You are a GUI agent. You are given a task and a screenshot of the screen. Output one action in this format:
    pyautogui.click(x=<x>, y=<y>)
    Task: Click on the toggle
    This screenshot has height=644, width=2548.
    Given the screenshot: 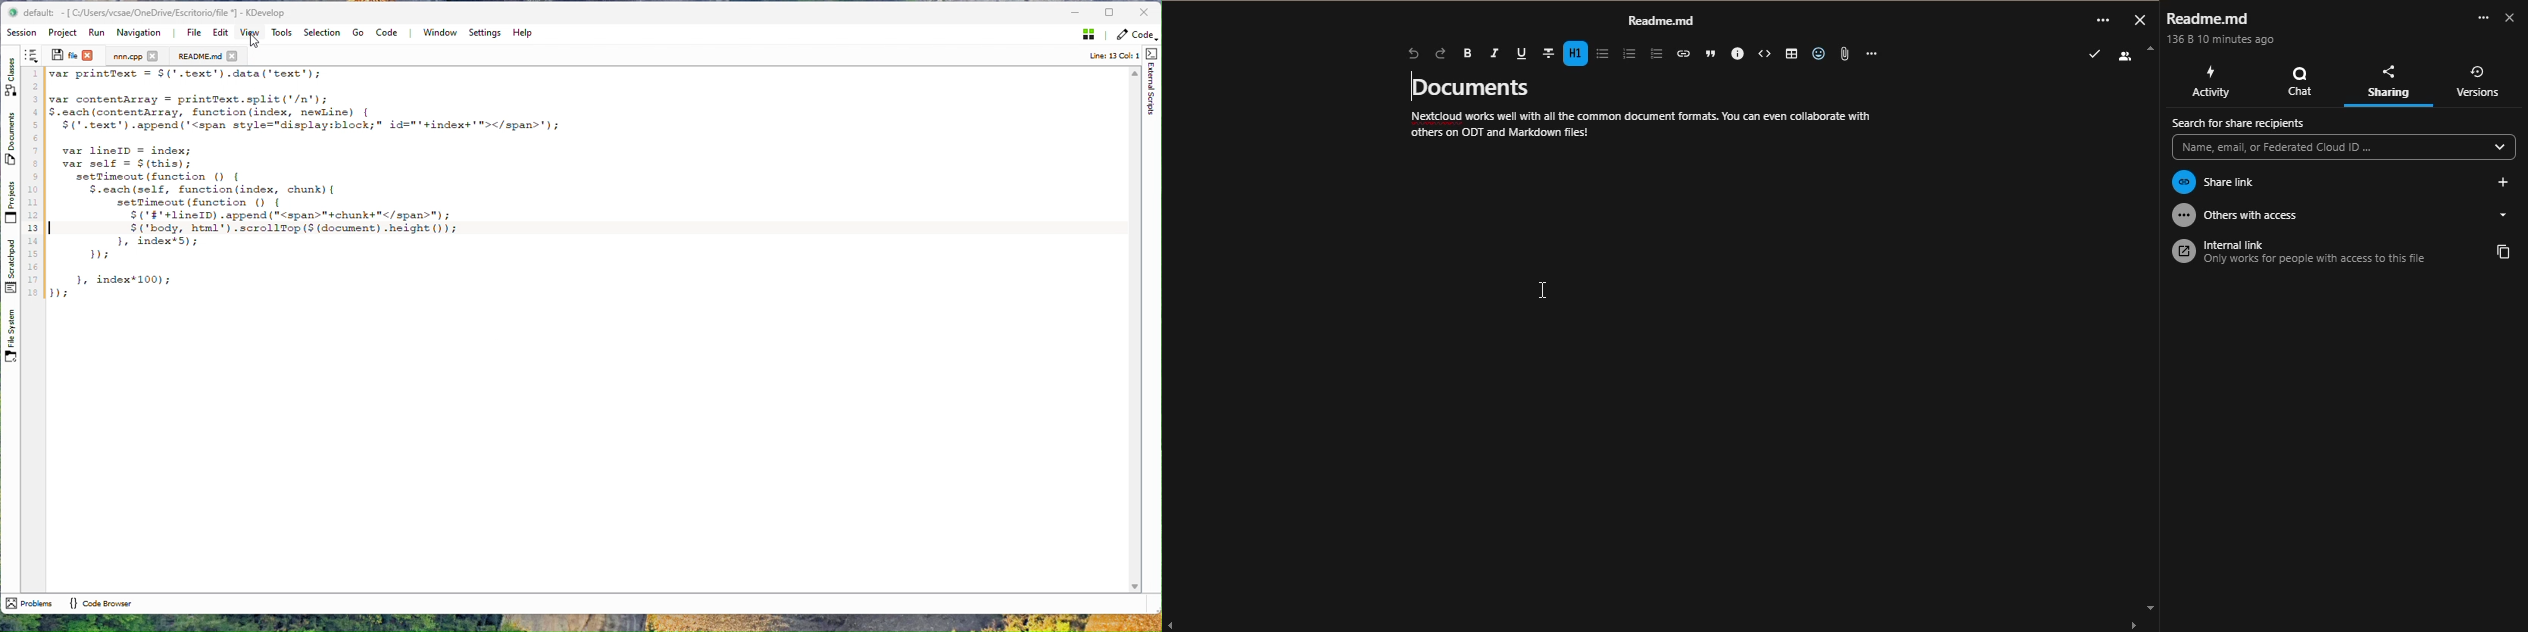 What is the action you would take?
    pyautogui.click(x=1791, y=54)
    